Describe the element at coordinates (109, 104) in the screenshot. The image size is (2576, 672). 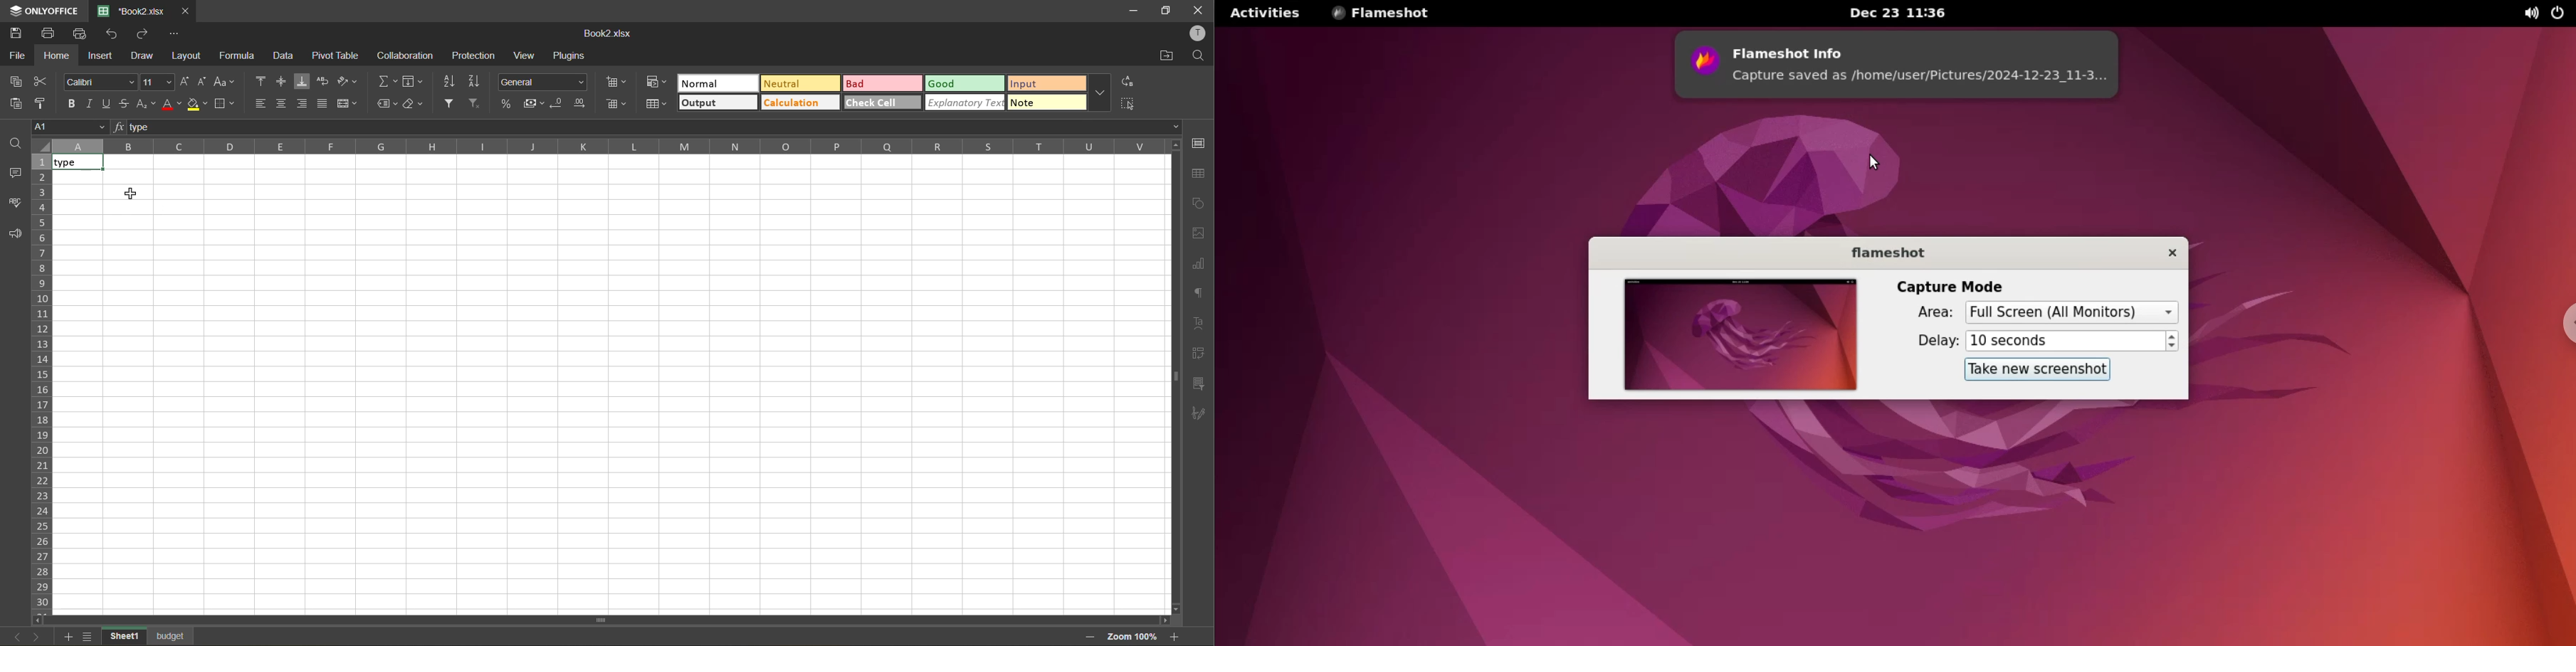
I see `underline` at that location.